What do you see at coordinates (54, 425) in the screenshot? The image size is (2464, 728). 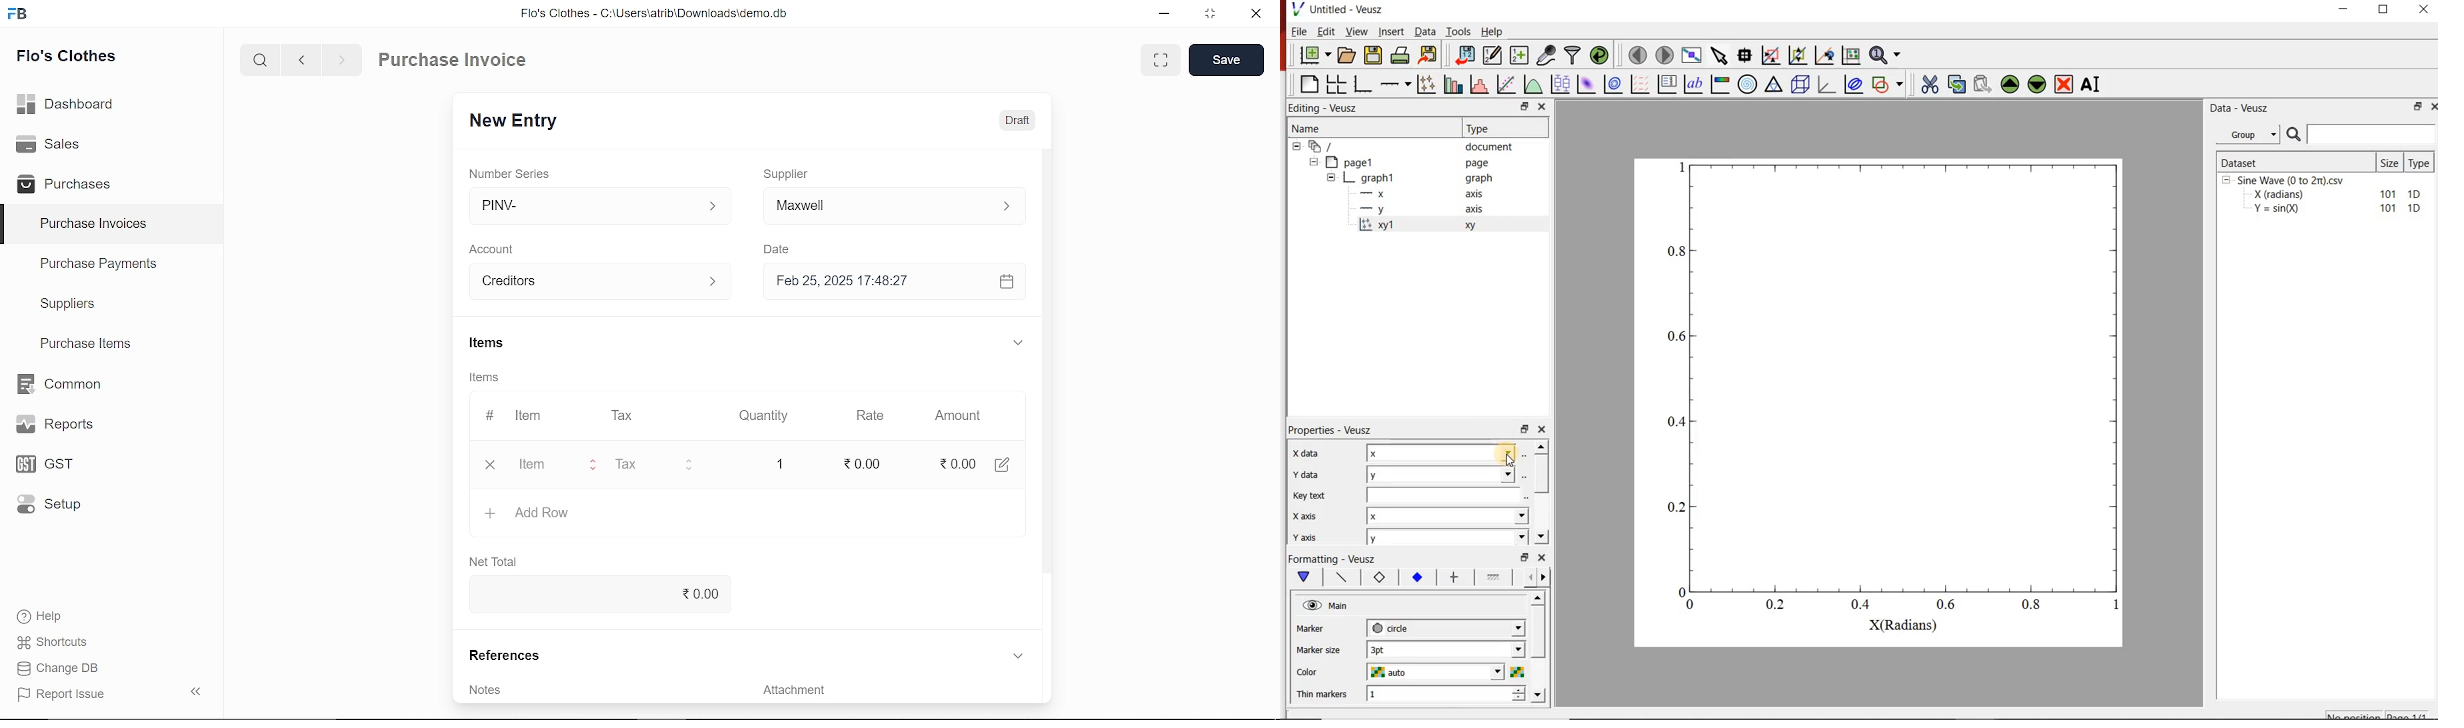 I see `Reports` at bounding box center [54, 425].